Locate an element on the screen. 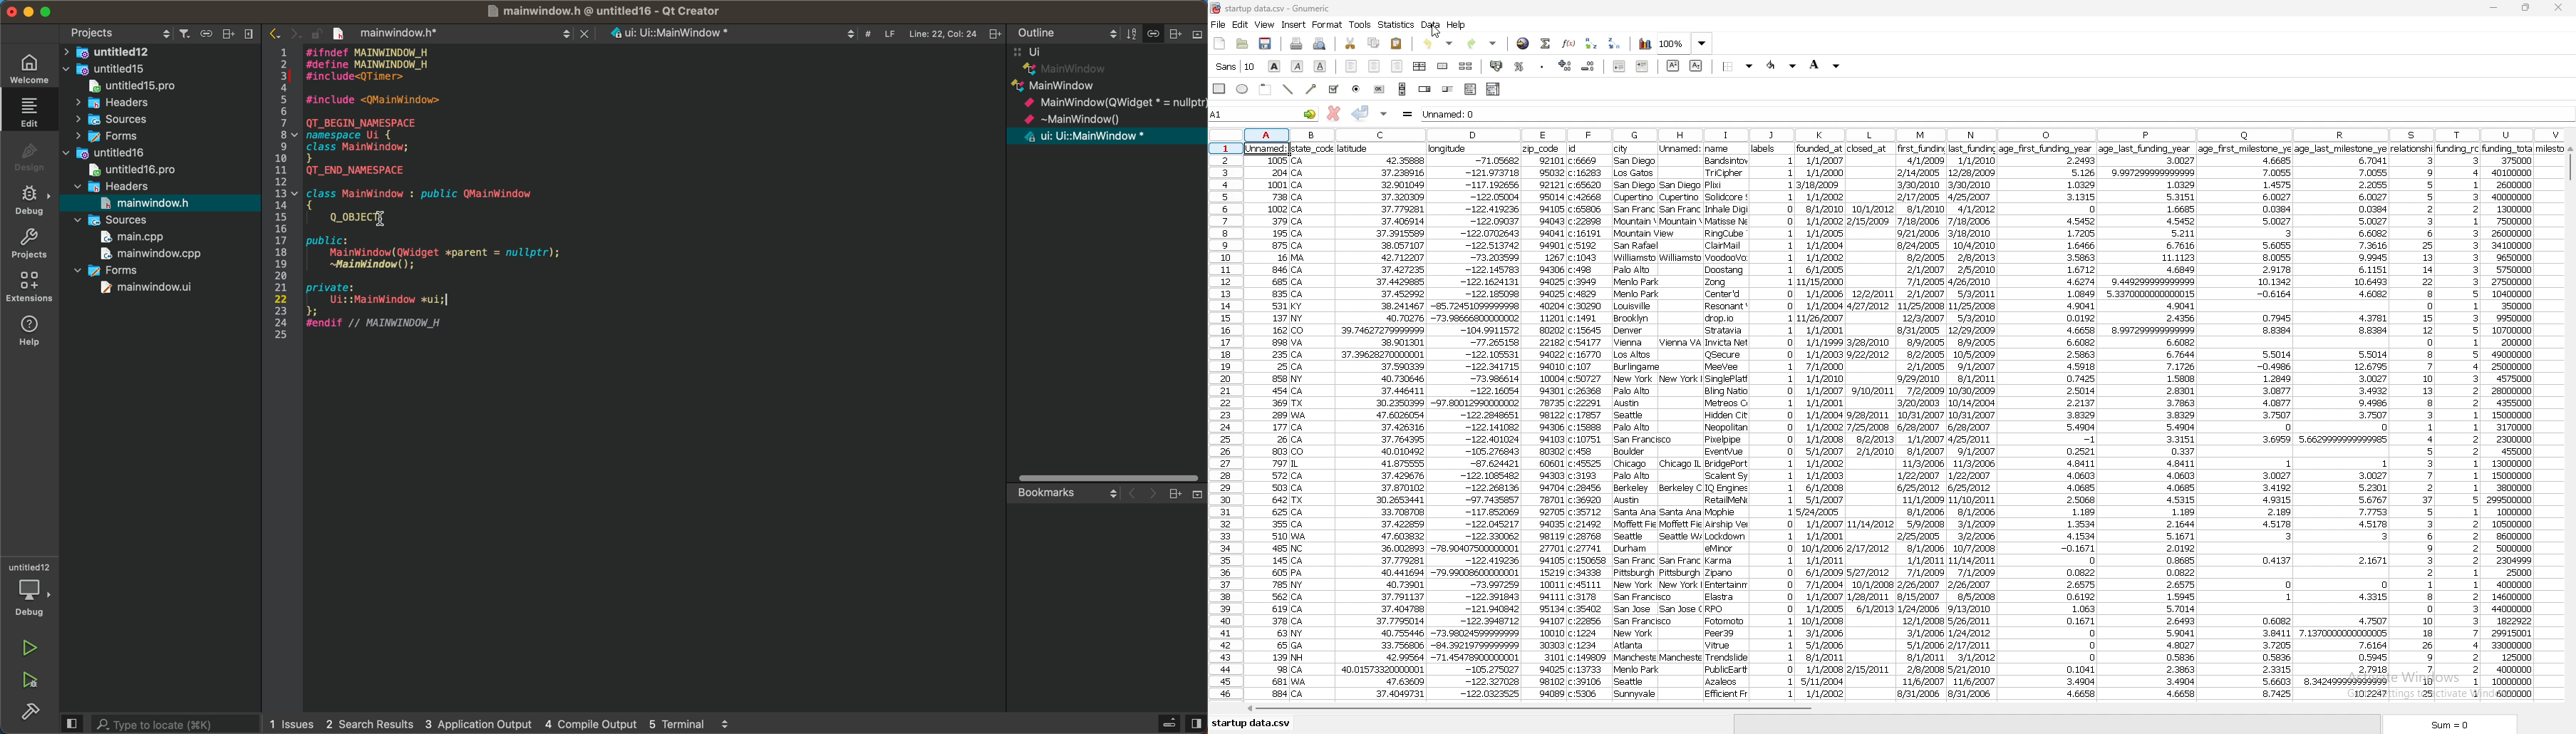 The height and width of the screenshot is (756, 2576). help is located at coordinates (1457, 25).